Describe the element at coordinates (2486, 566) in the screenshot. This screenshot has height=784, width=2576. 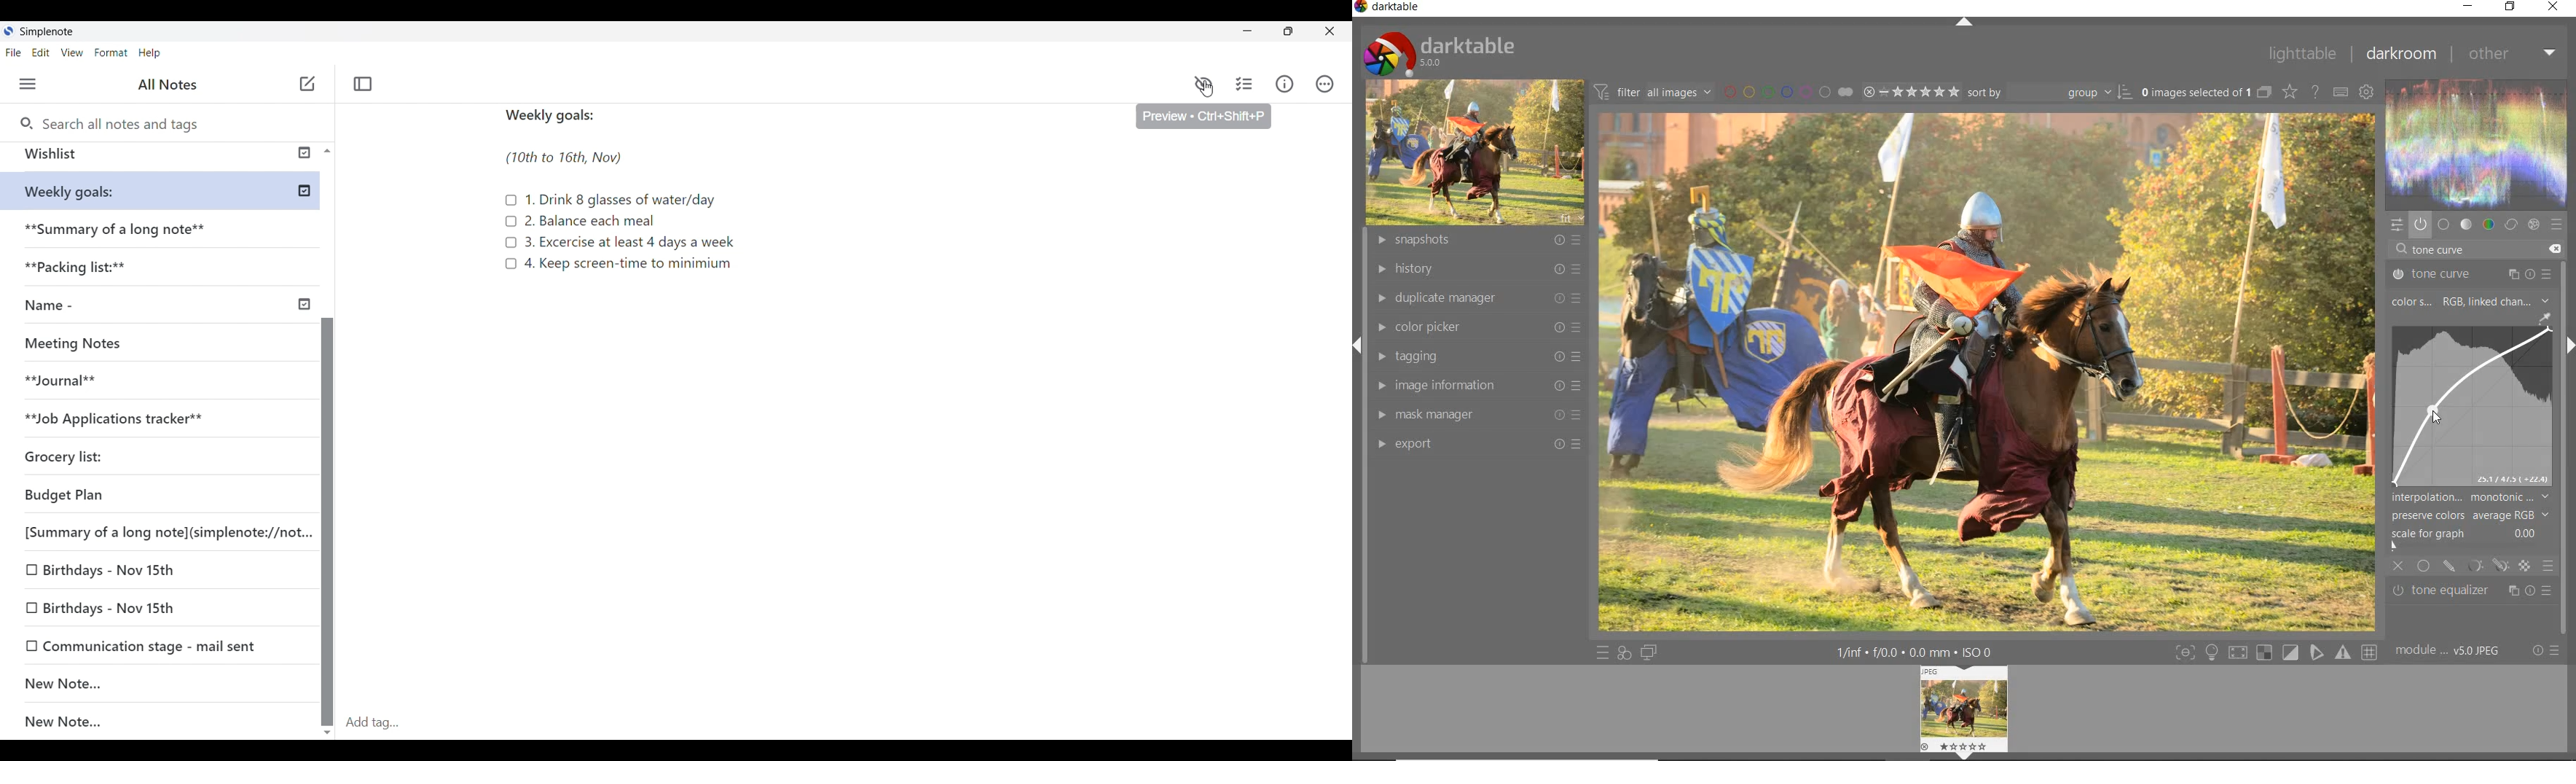
I see `mask options` at that location.